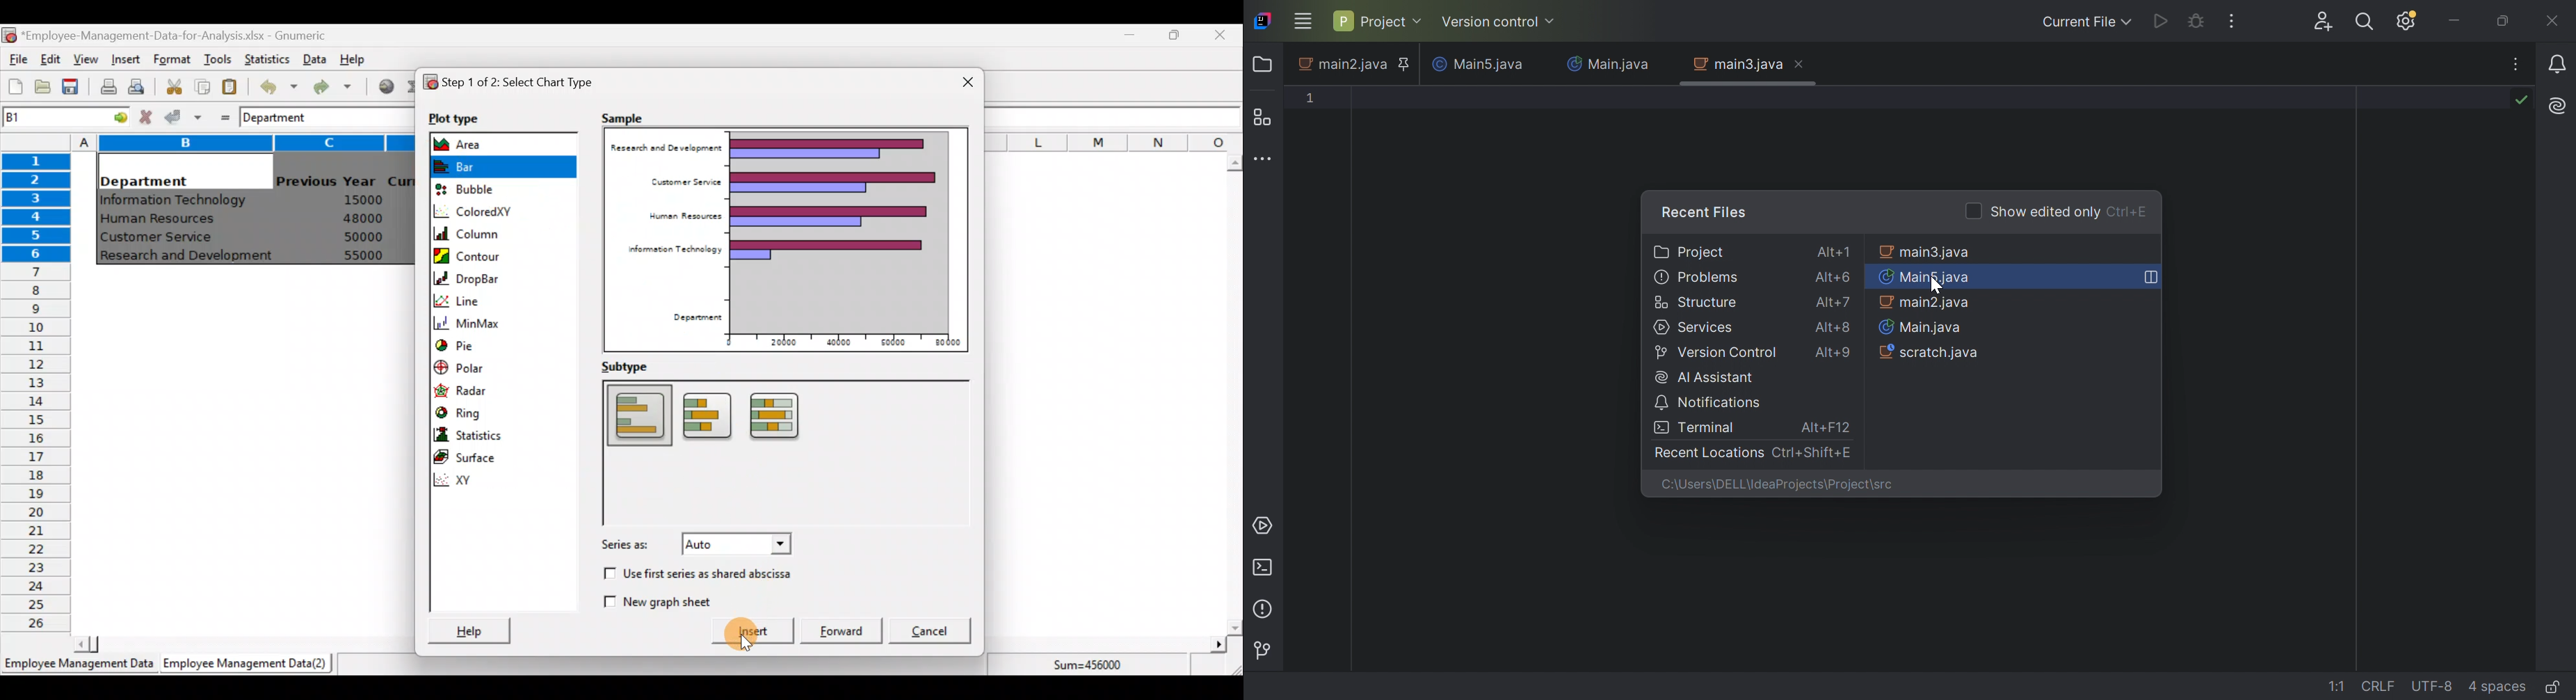  I want to click on Column, so click(497, 234).